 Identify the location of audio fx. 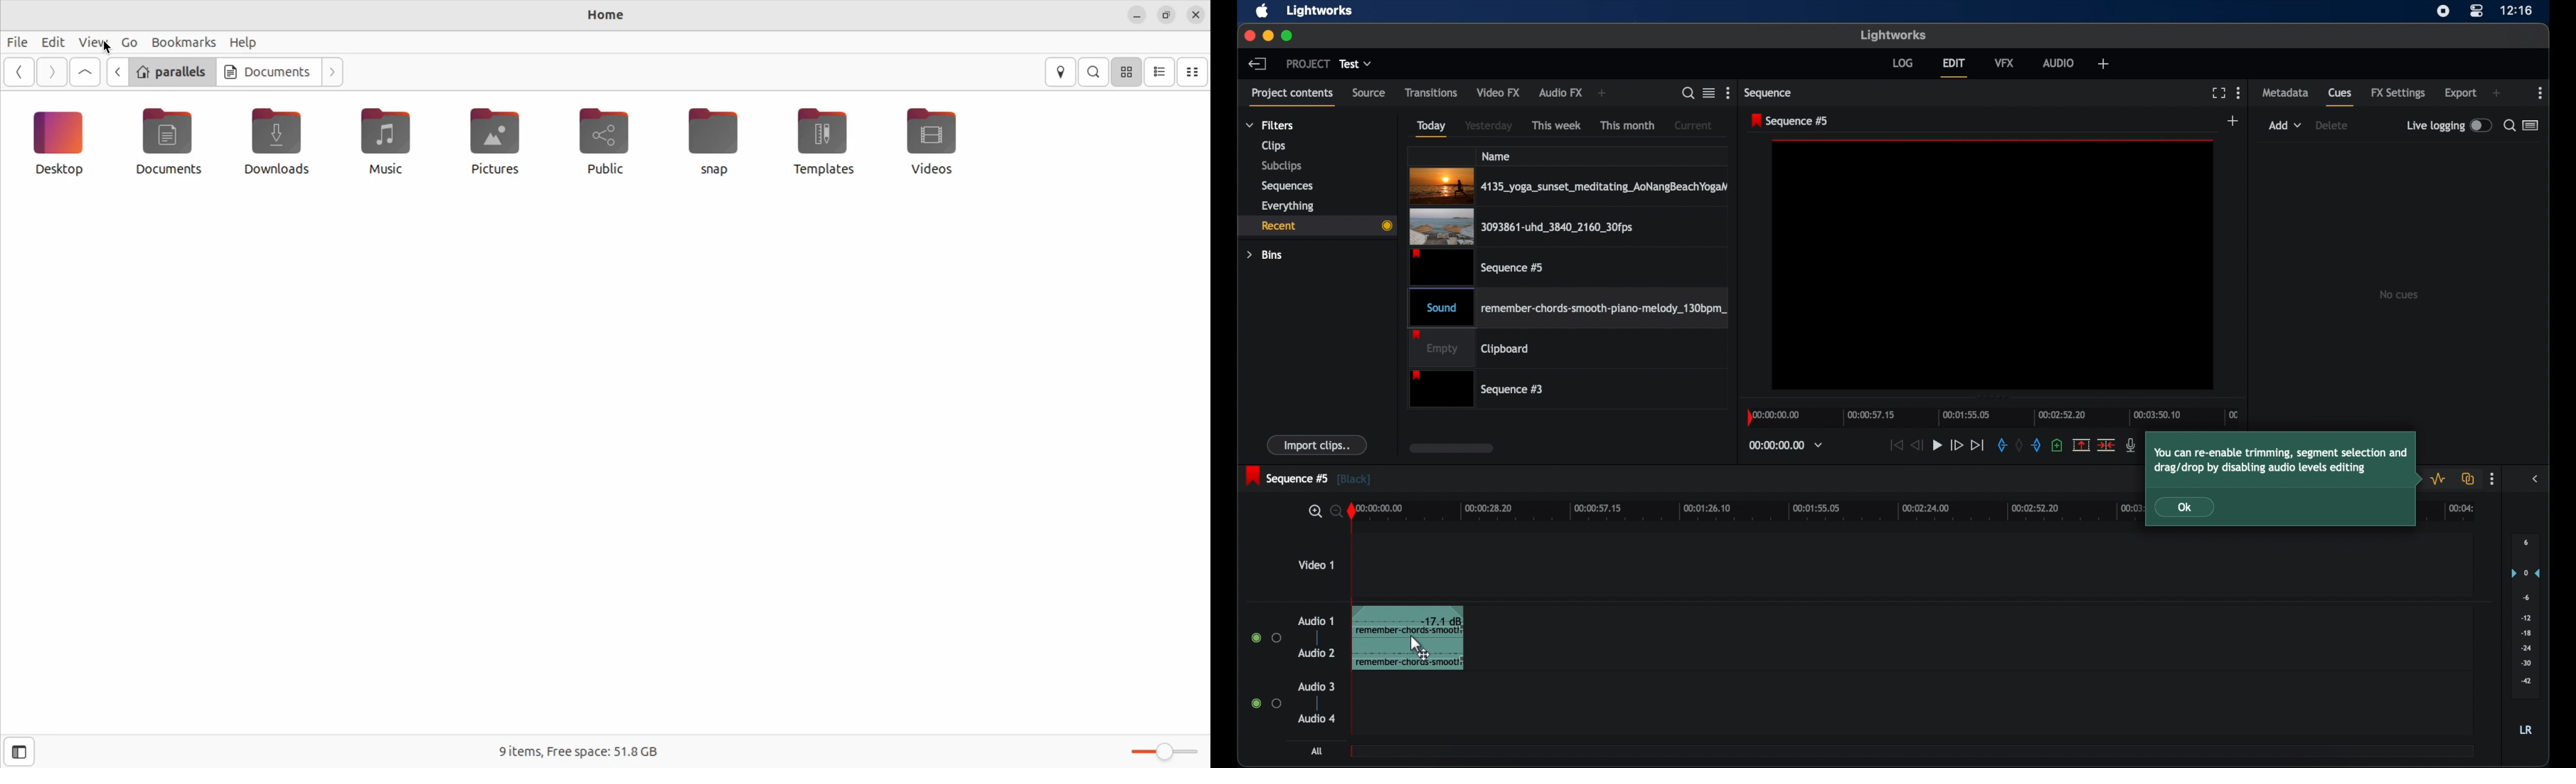
(1560, 93).